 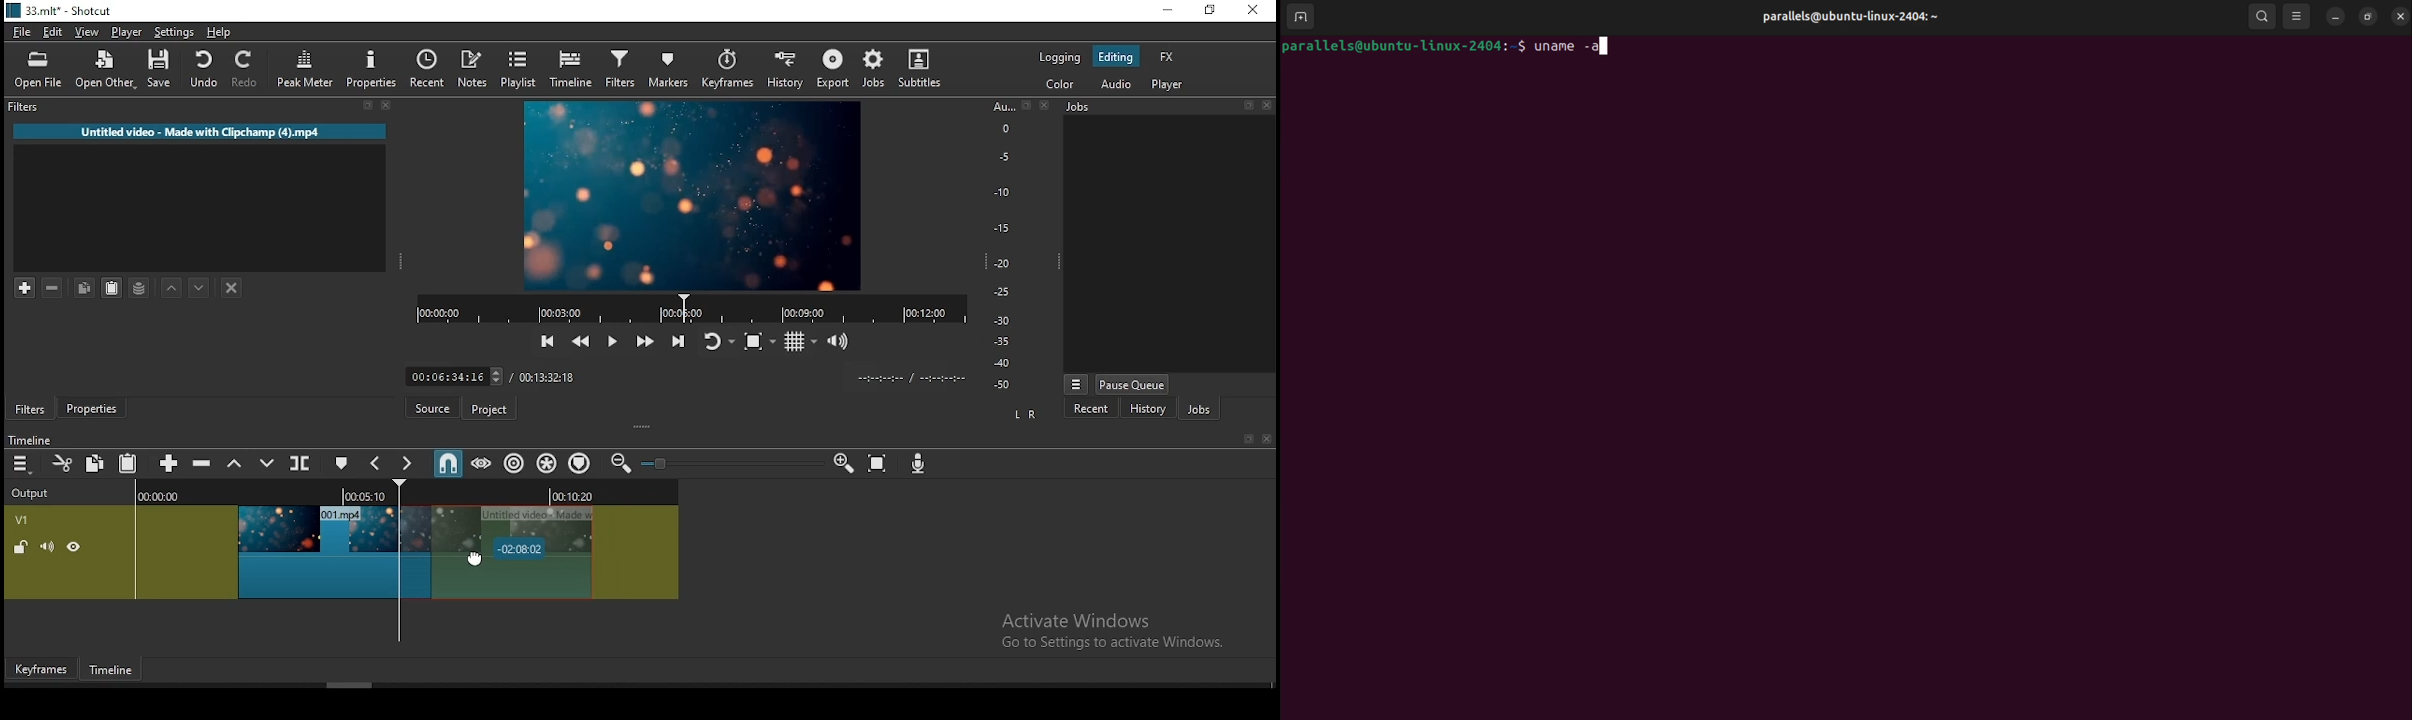 What do you see at coordinates (1252, 11) in the screenshot?
I see `close window` at bounding box center [1252, 11].